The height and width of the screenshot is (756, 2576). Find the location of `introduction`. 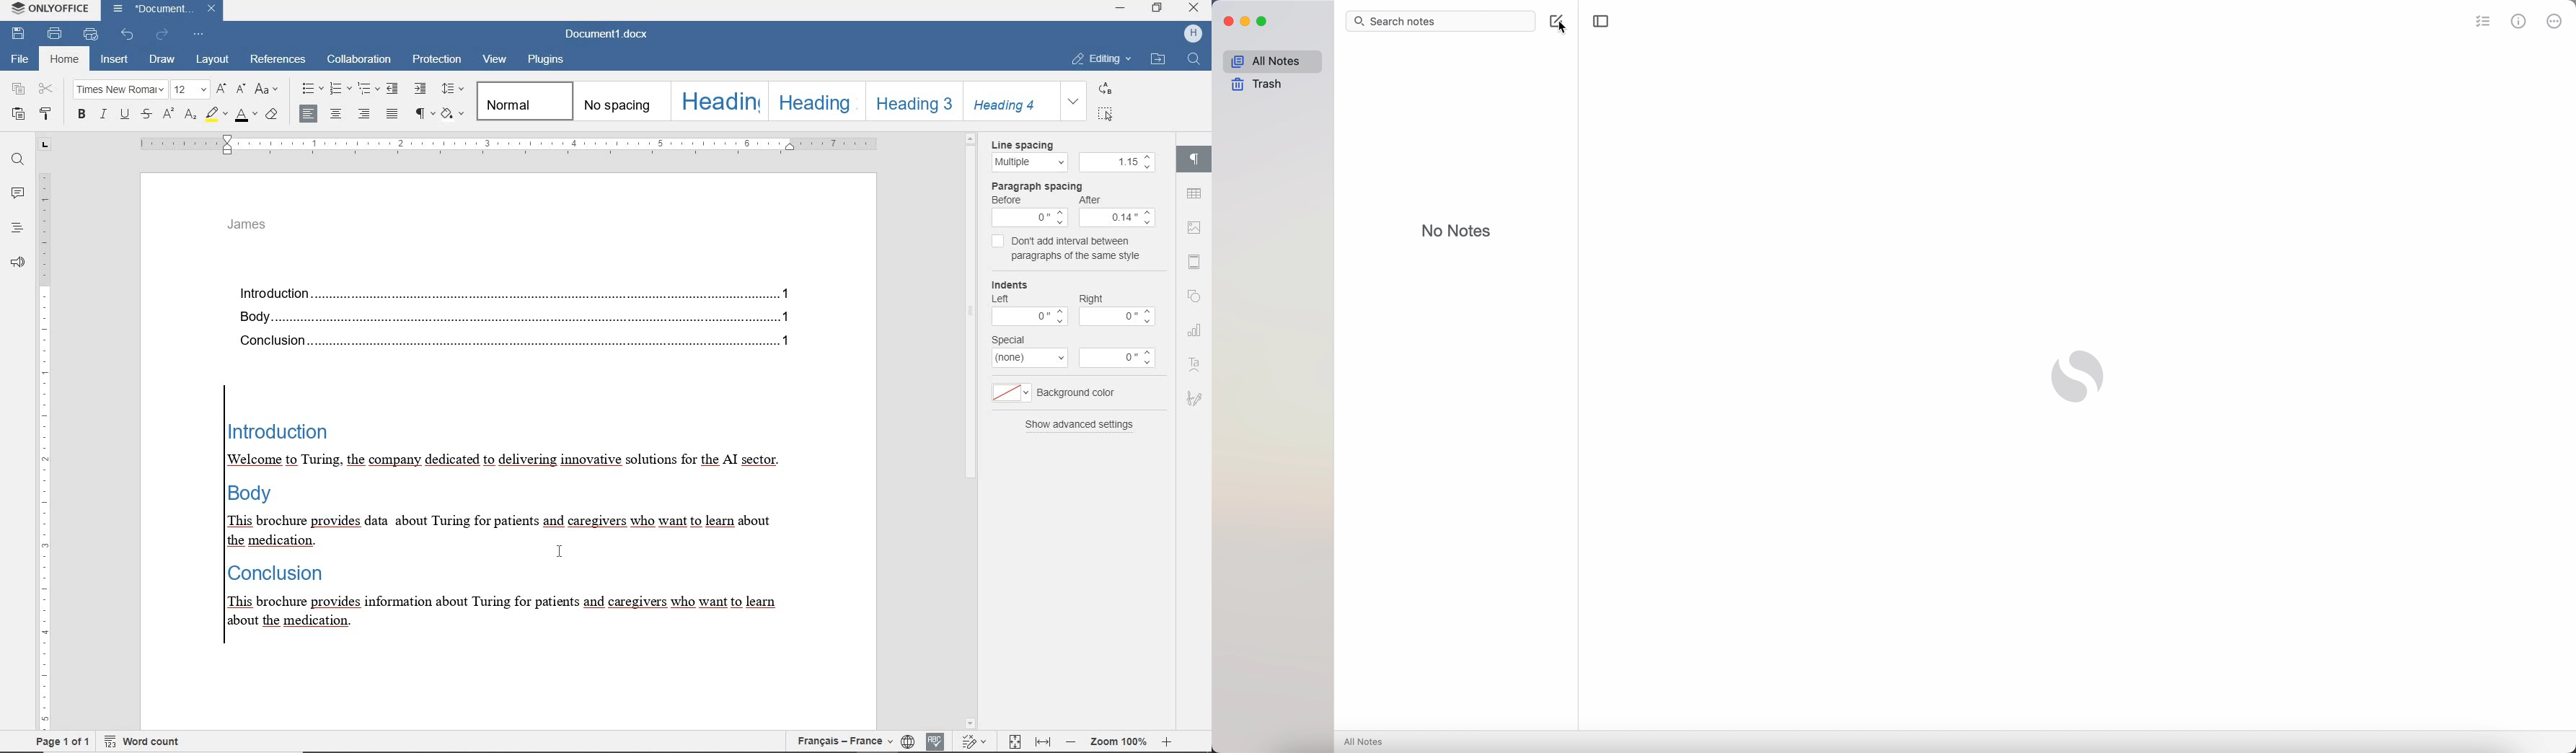

introduction is located at coordinates (524, 293).